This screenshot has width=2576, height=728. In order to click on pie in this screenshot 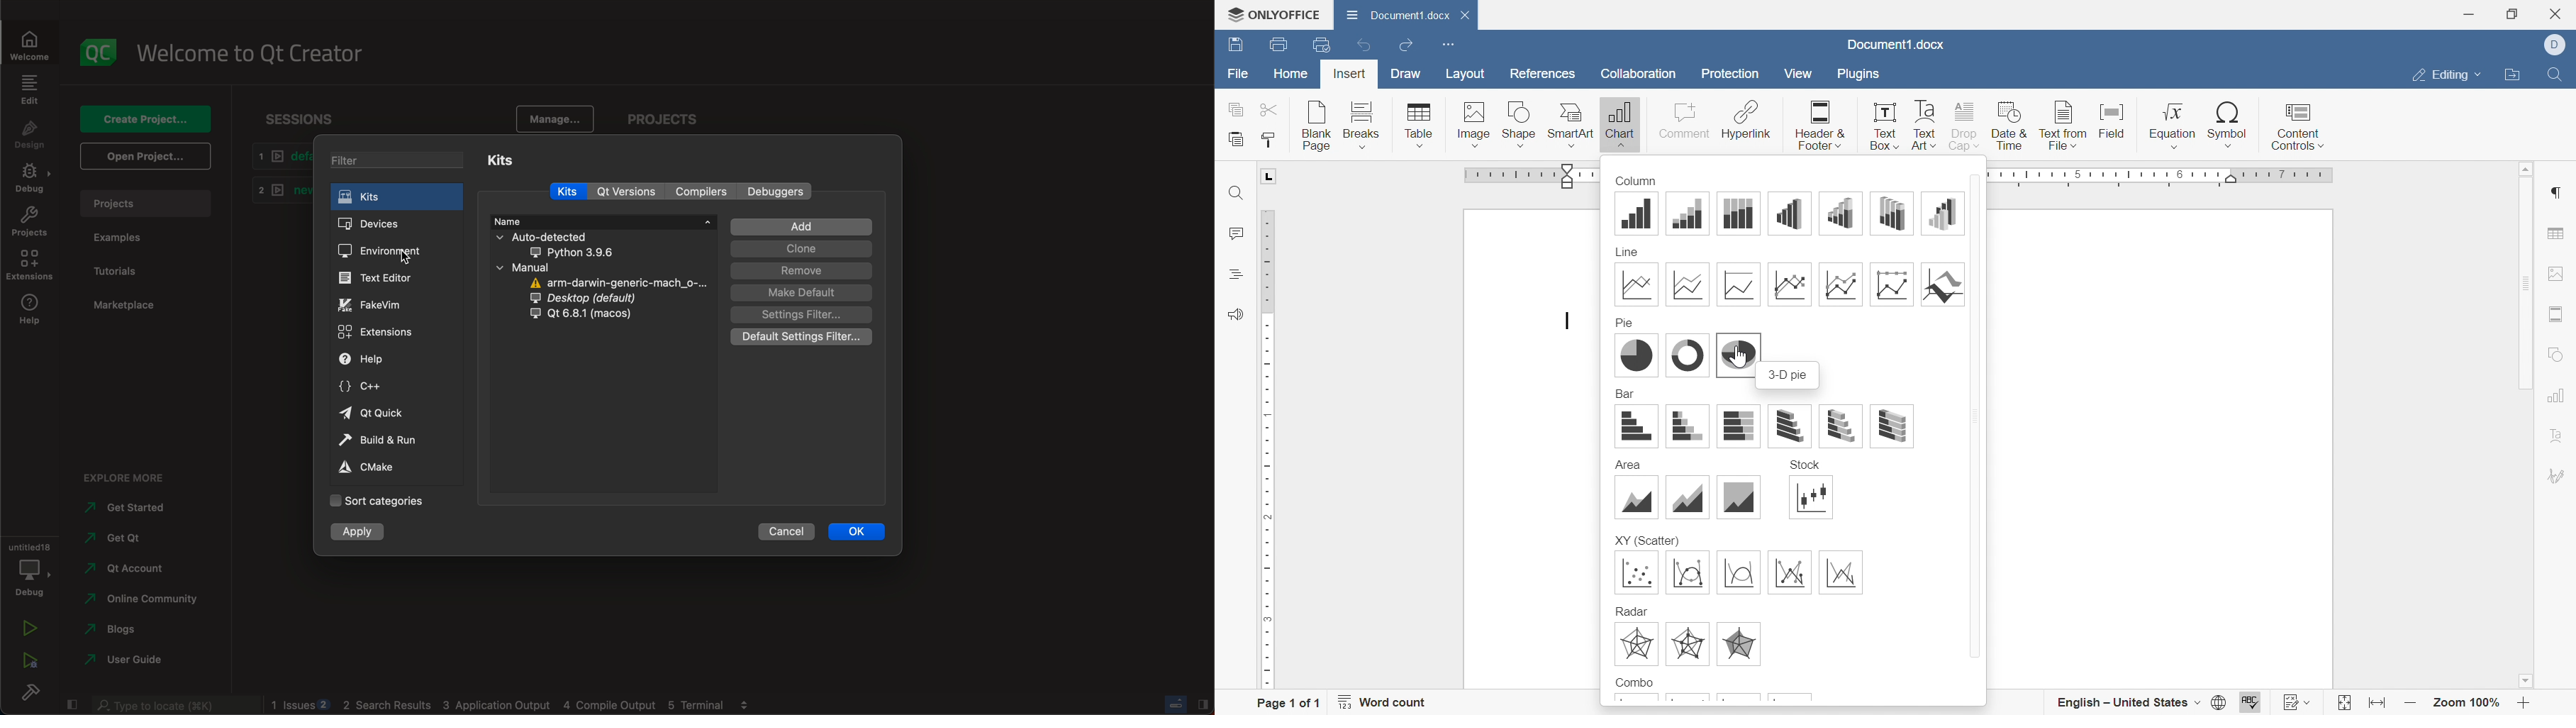, I will do `click(1636, 356)`.